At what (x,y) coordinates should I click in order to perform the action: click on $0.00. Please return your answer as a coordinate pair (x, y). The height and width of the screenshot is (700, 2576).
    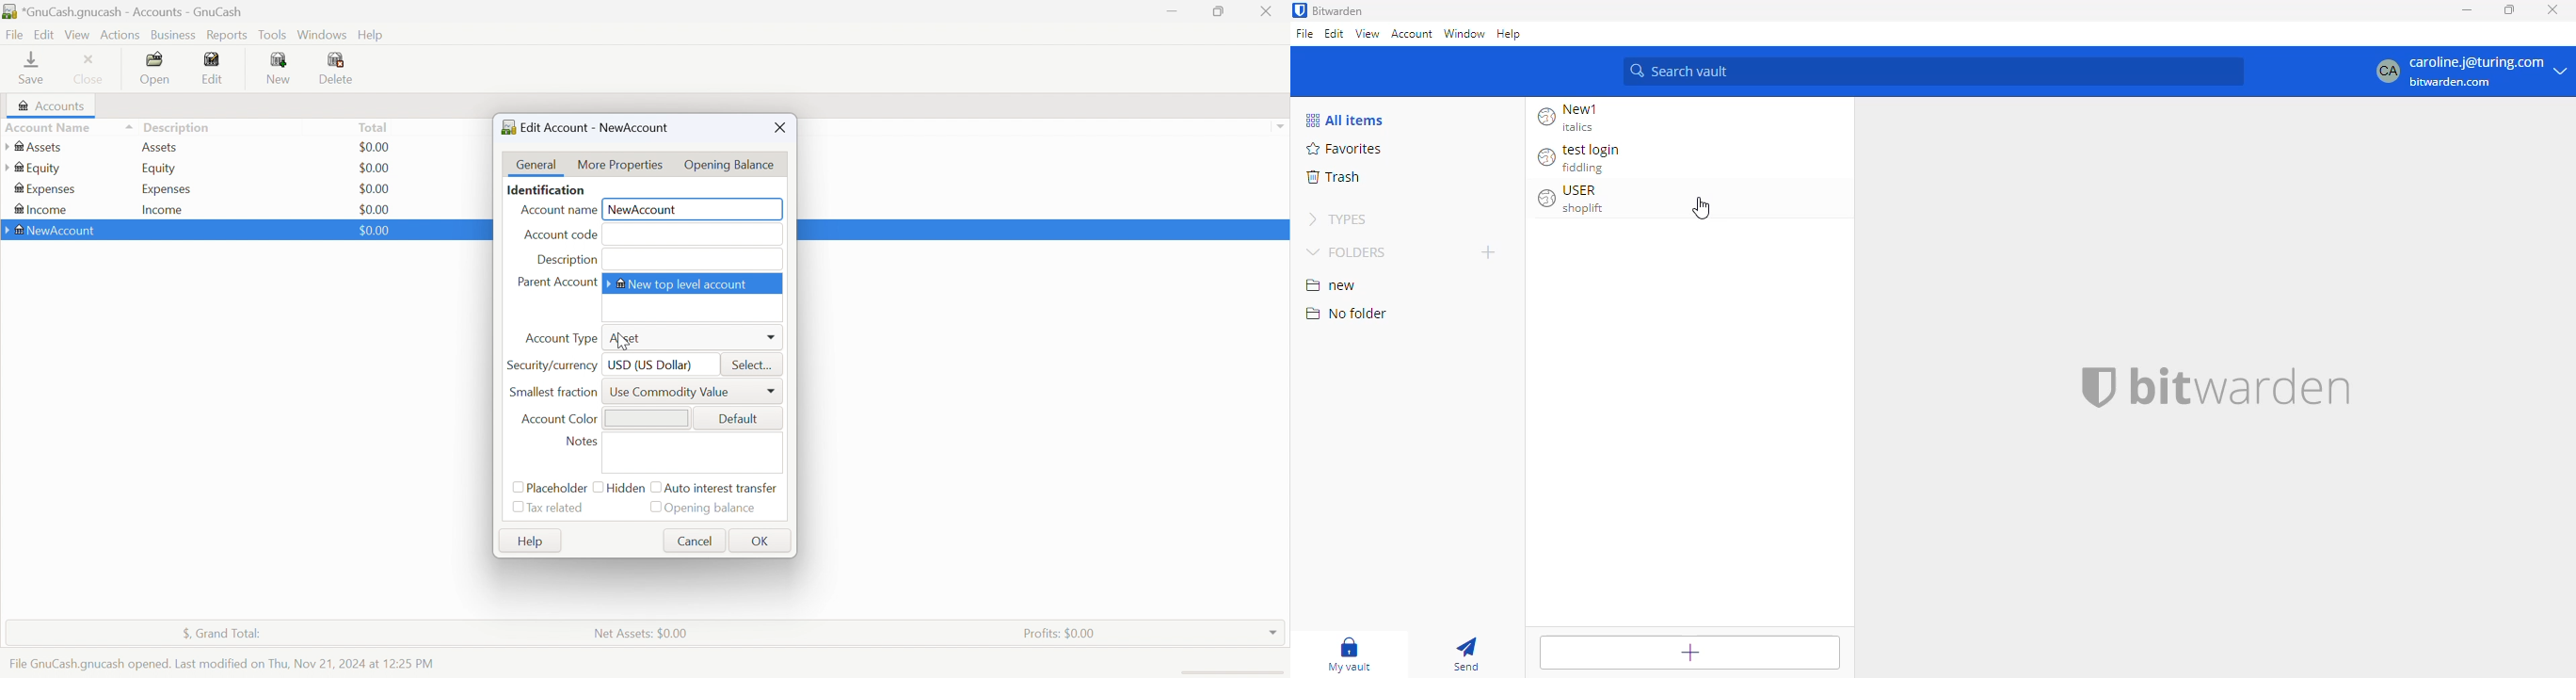
    Looking at the image, I should click on (374, 231).